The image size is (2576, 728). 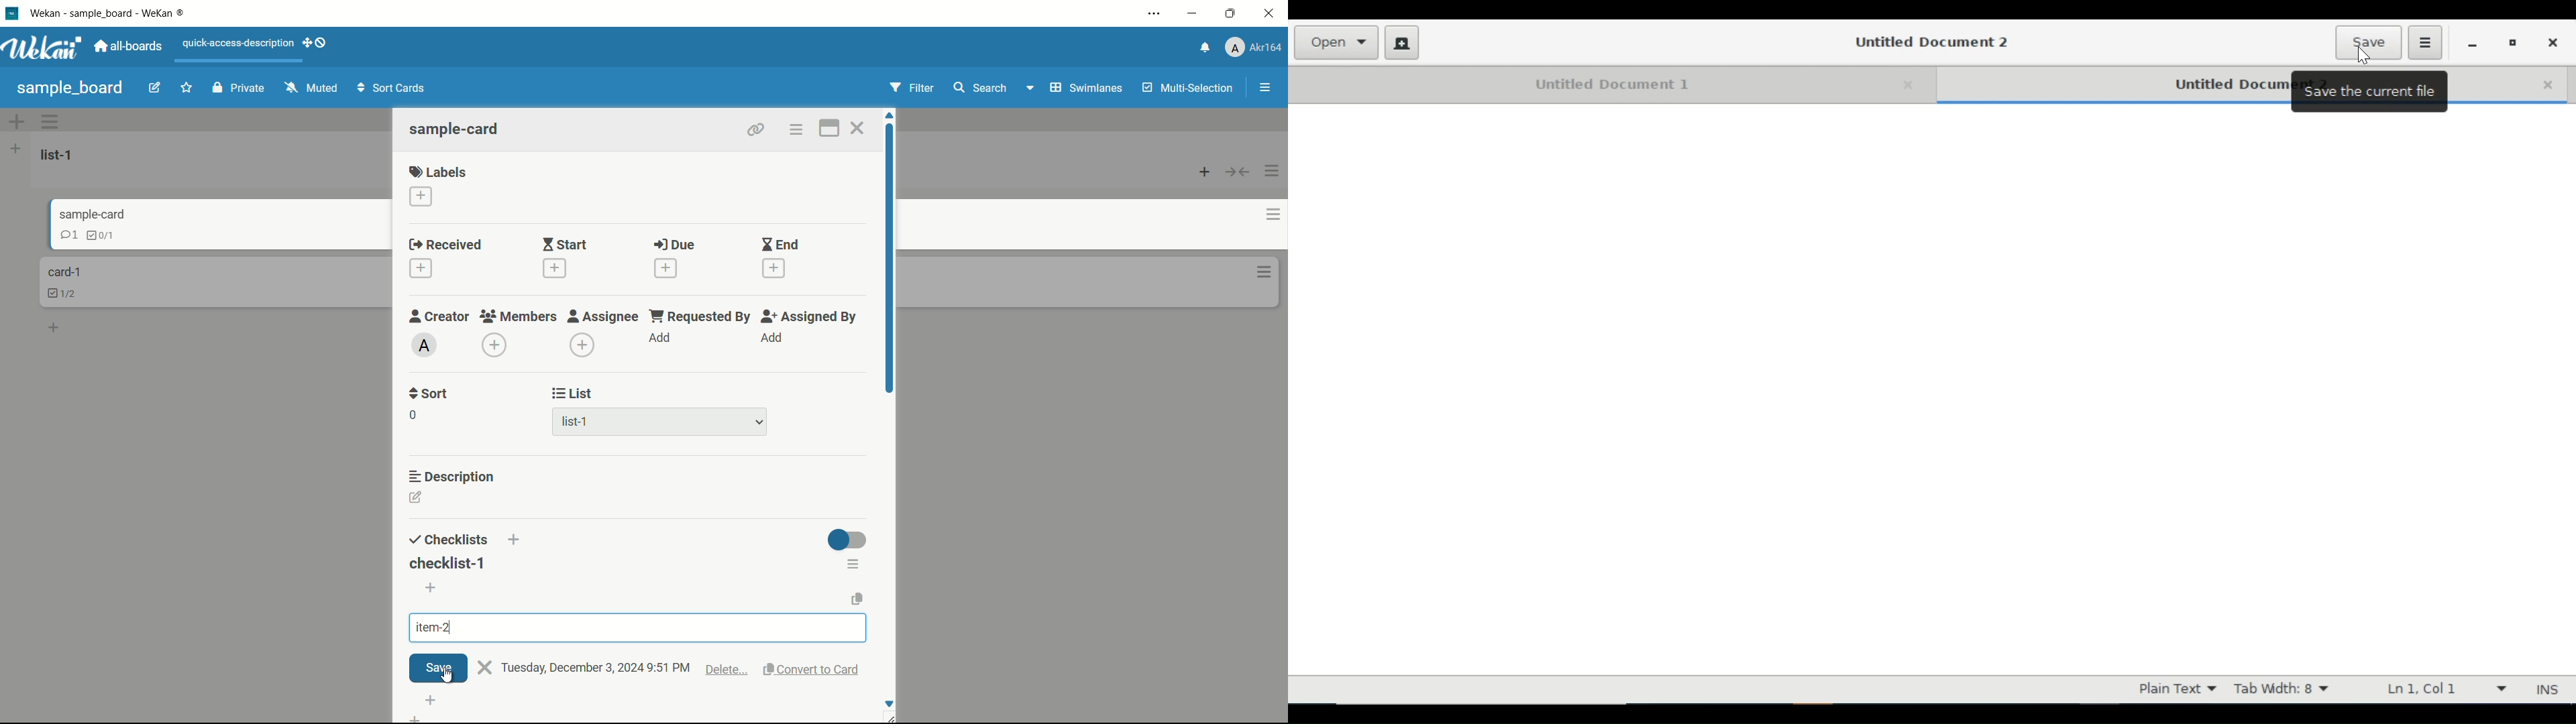 What do you see at coordinates (393, 88) in the screenshot?
I see `sort cards` at bounding box center [393, 88].